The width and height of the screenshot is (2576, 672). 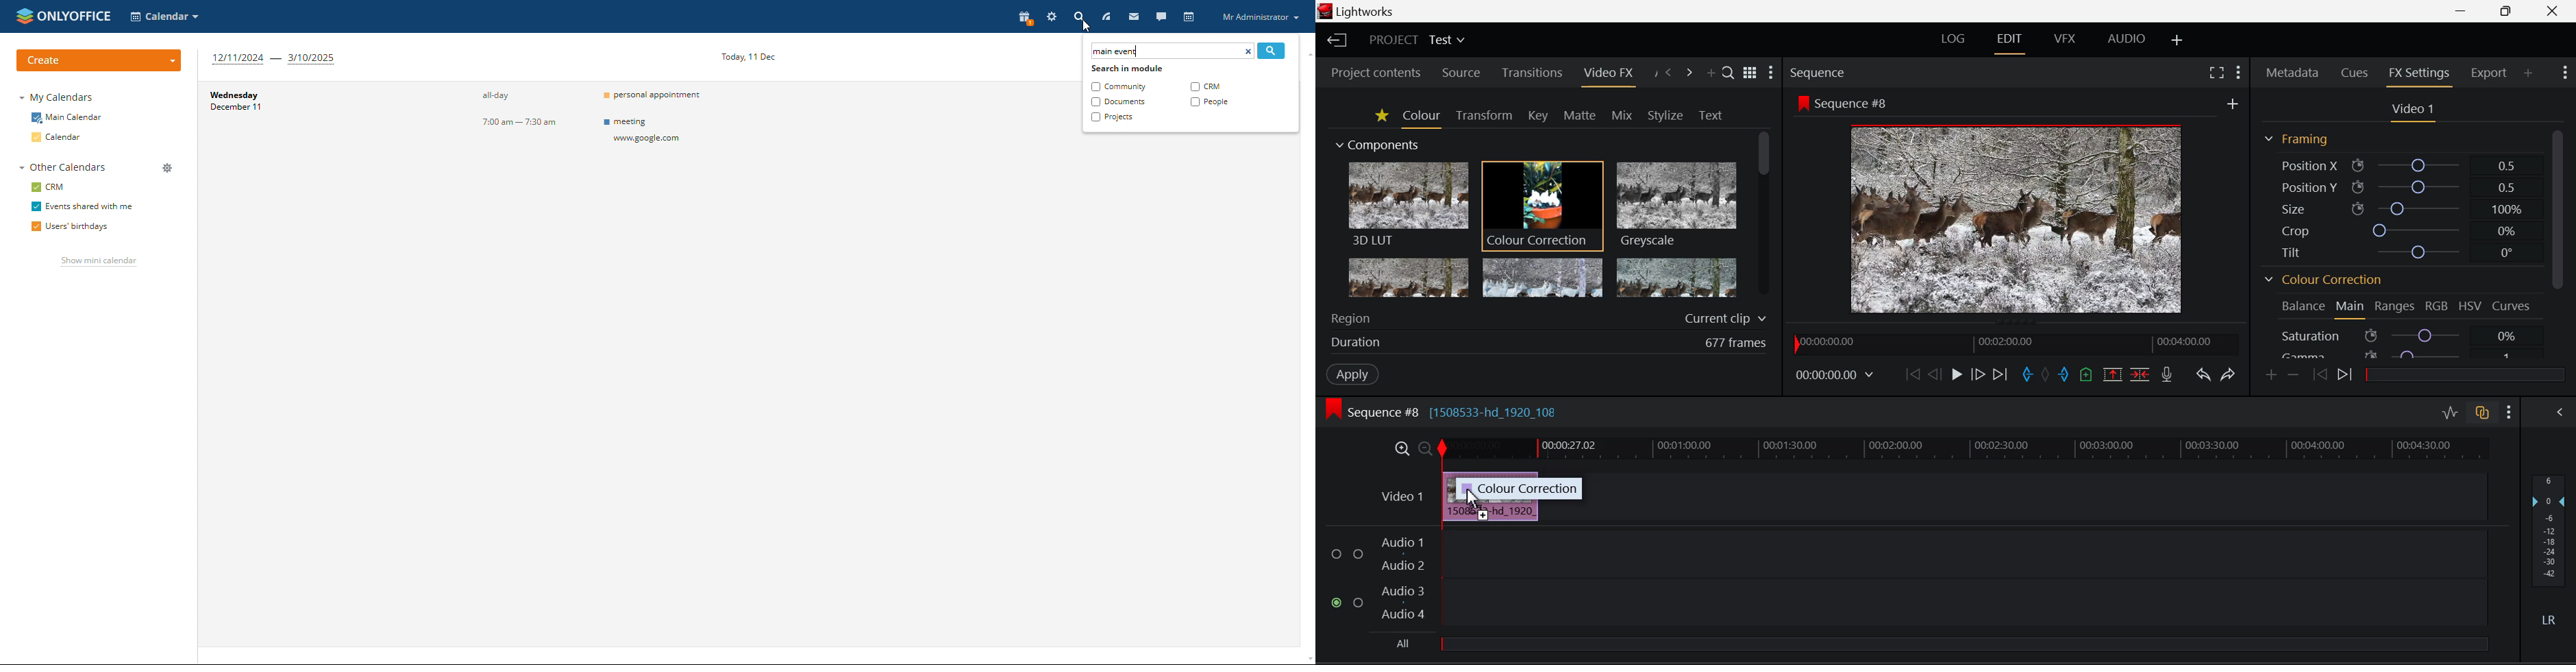 I want to click on Favorites, so click(x=1380, y=116).